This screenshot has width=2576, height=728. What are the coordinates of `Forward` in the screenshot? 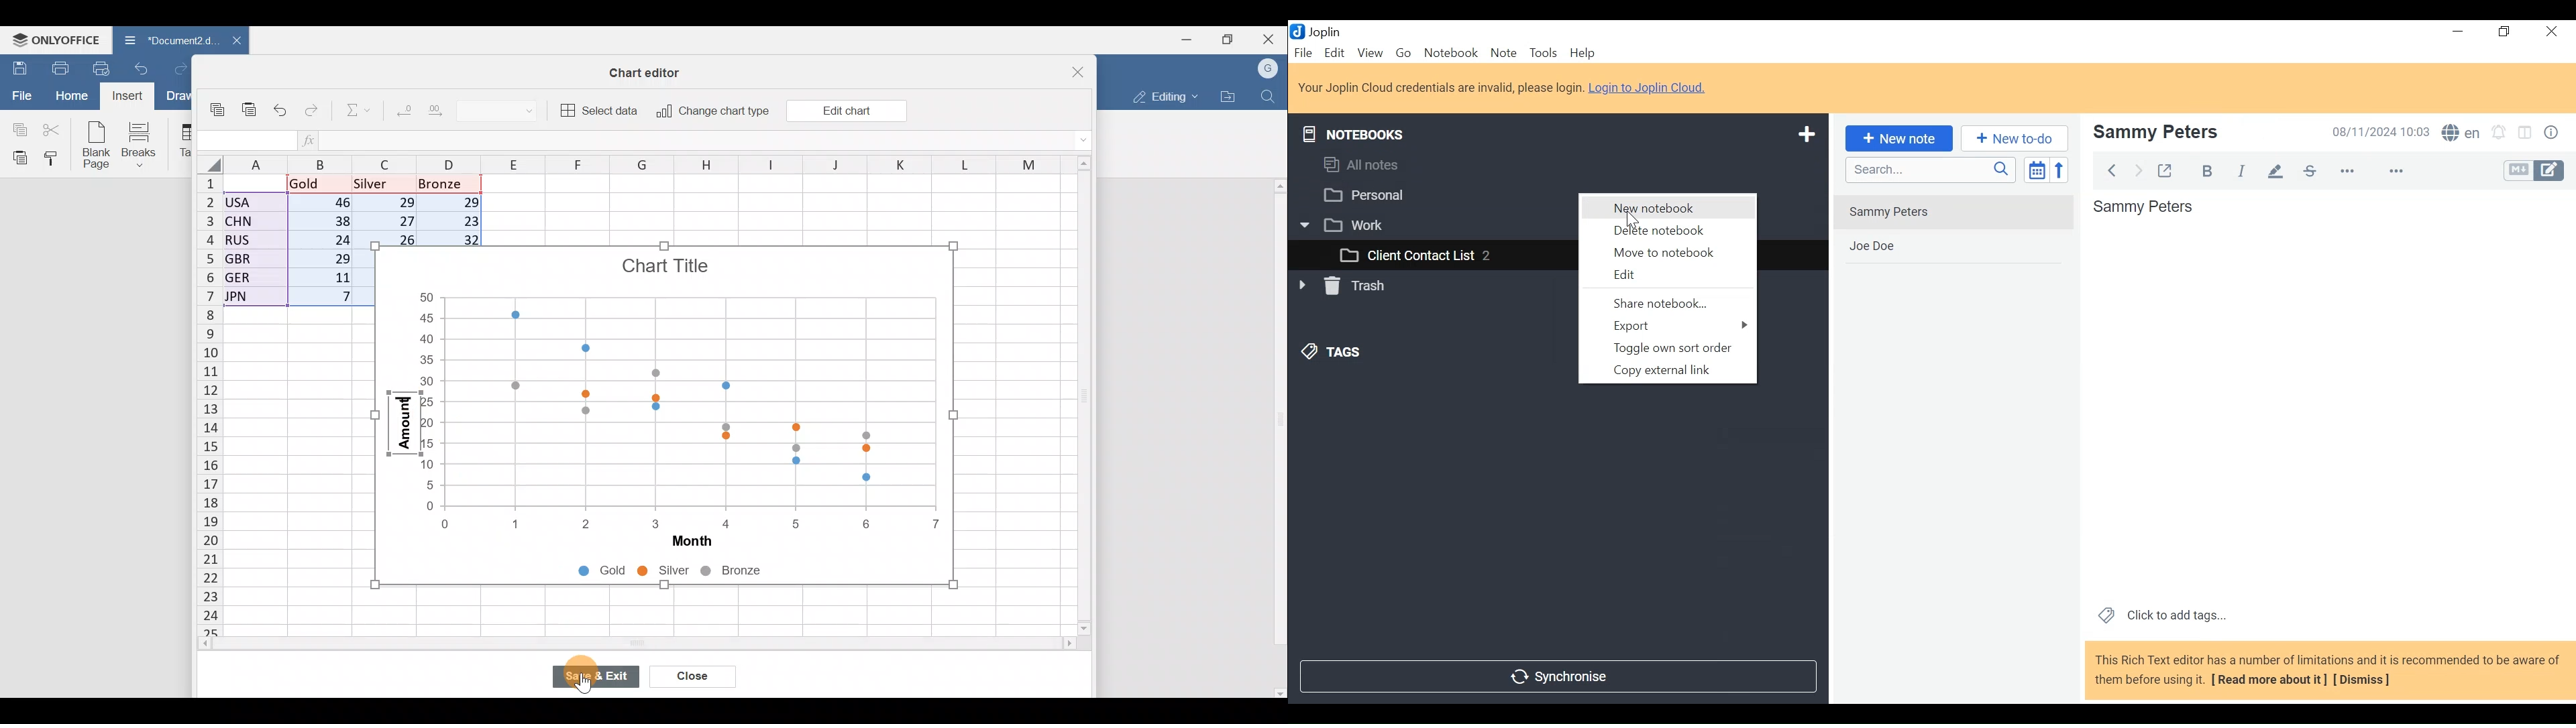 It's located at (2135, 170).